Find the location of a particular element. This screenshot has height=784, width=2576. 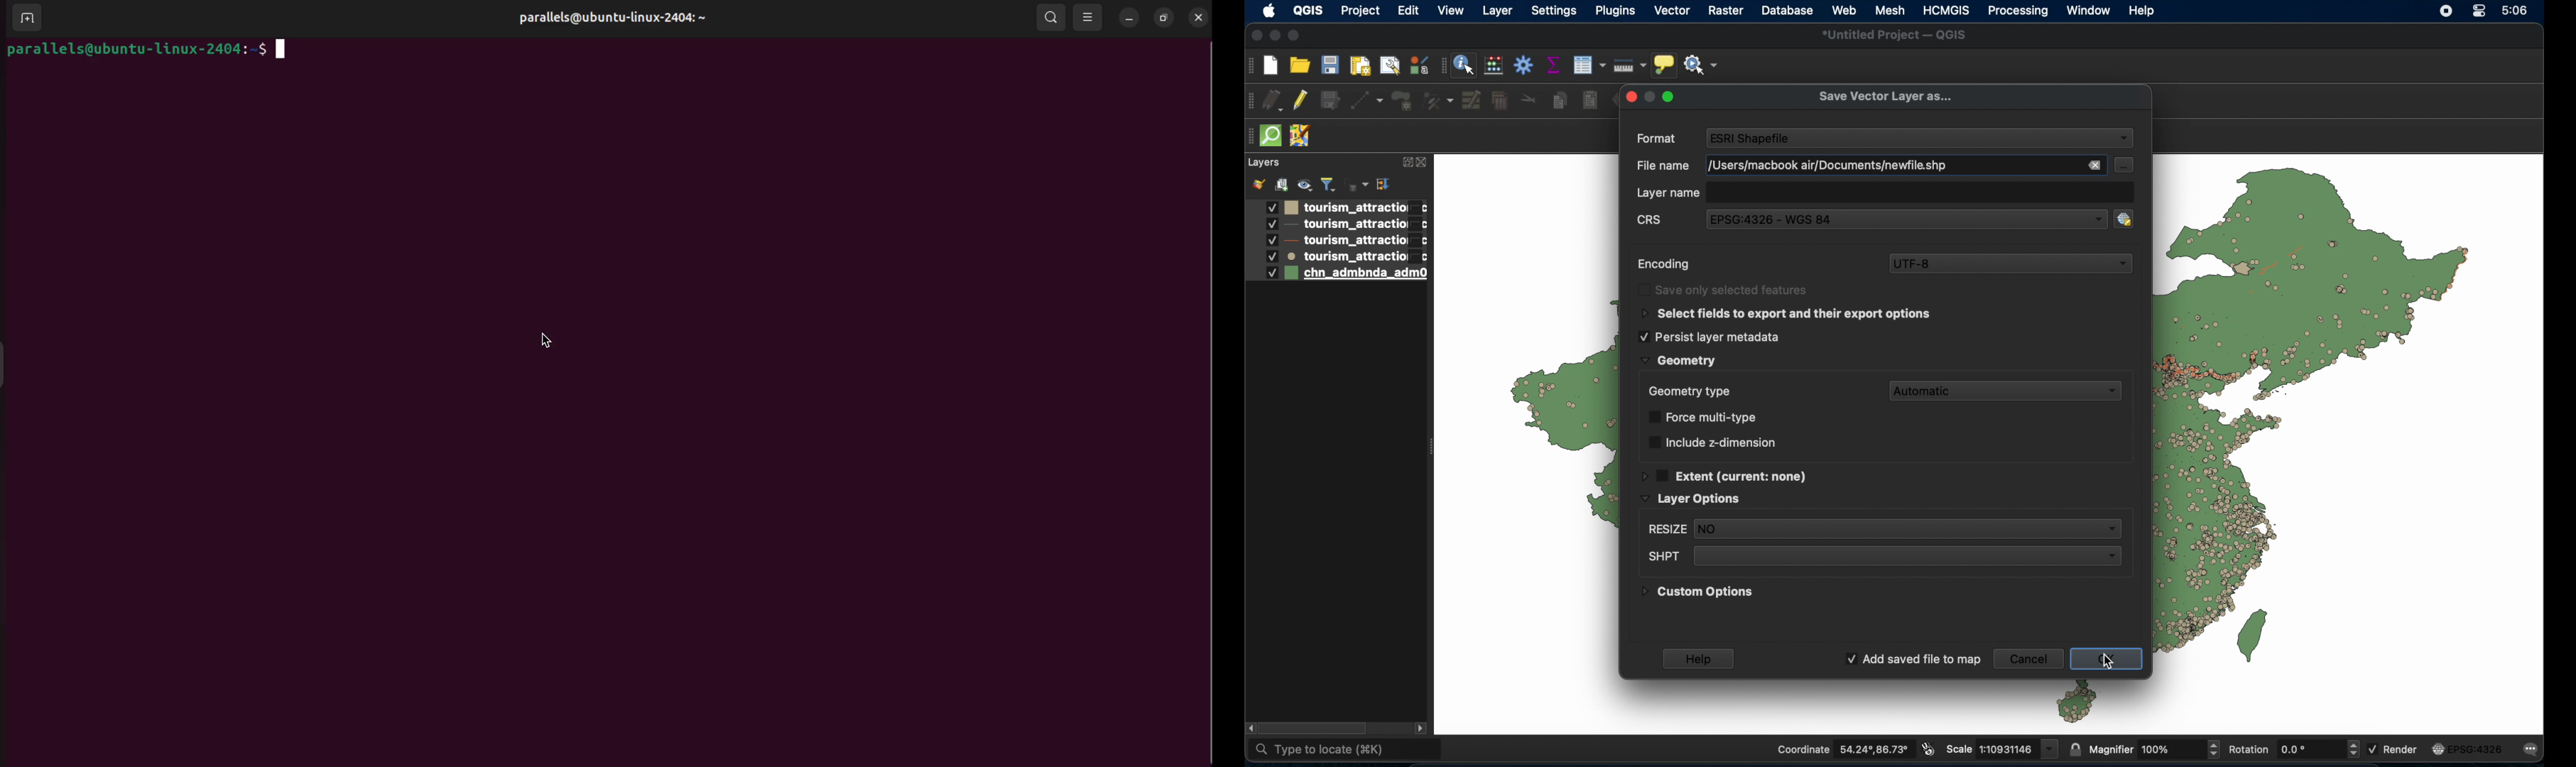

cursor is located at coordinates (2111, 658).